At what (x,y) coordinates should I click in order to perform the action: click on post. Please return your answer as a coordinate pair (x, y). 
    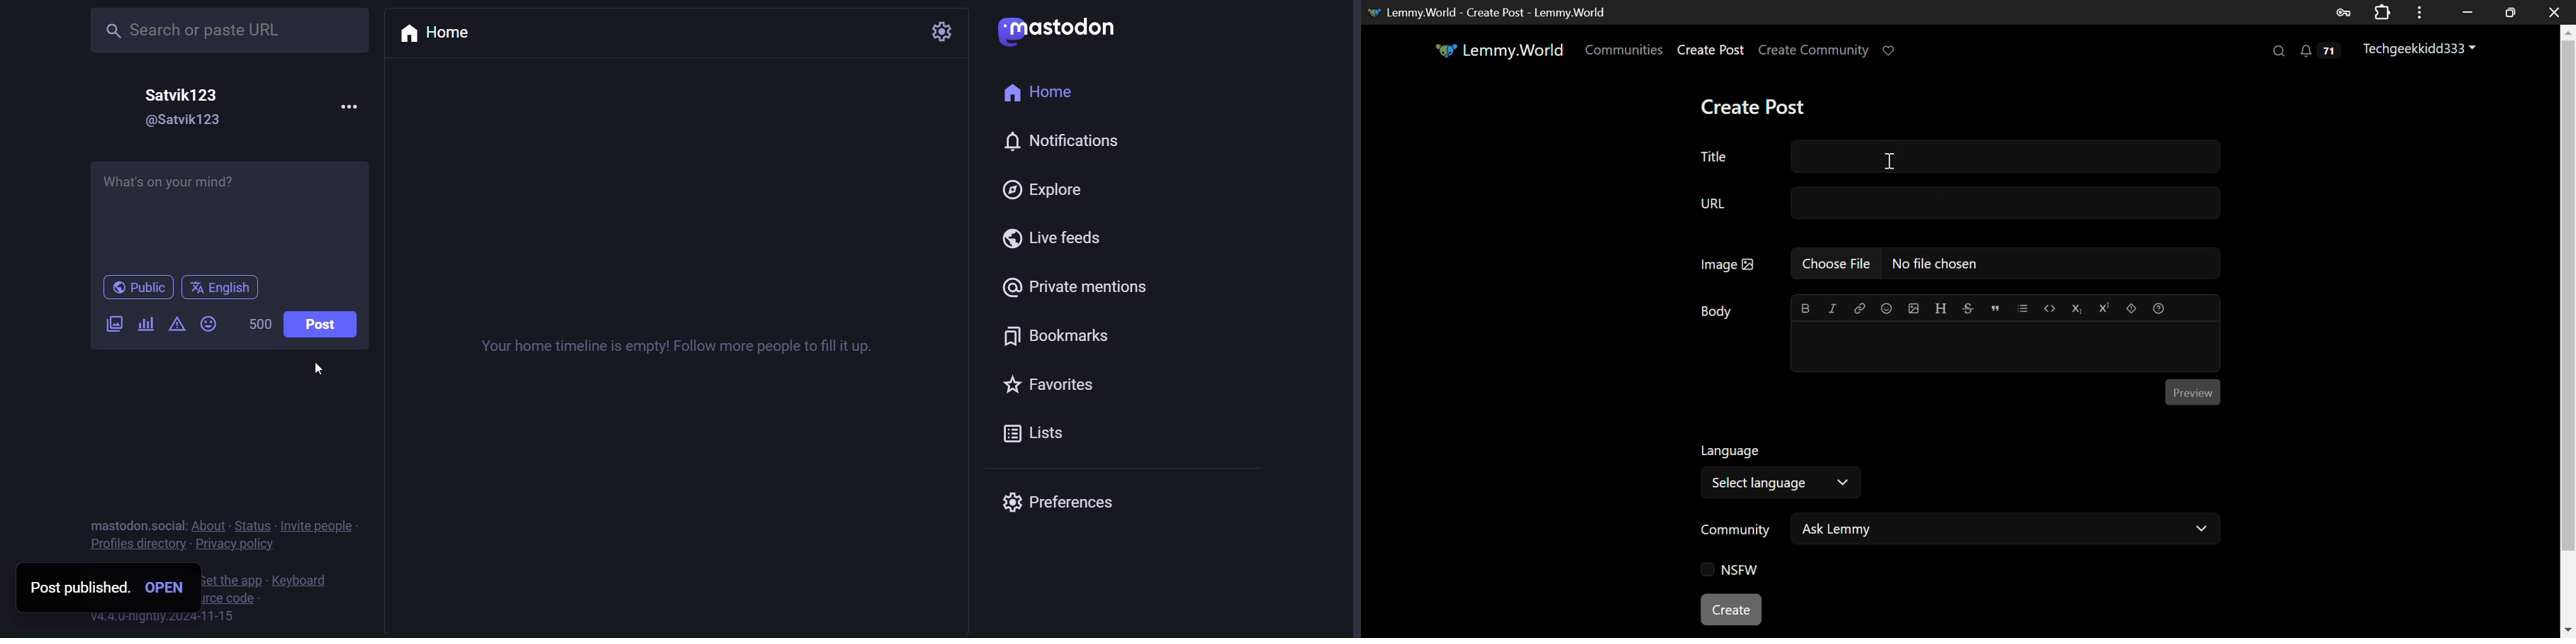
    Looking at the image, I should click on (320, 327).